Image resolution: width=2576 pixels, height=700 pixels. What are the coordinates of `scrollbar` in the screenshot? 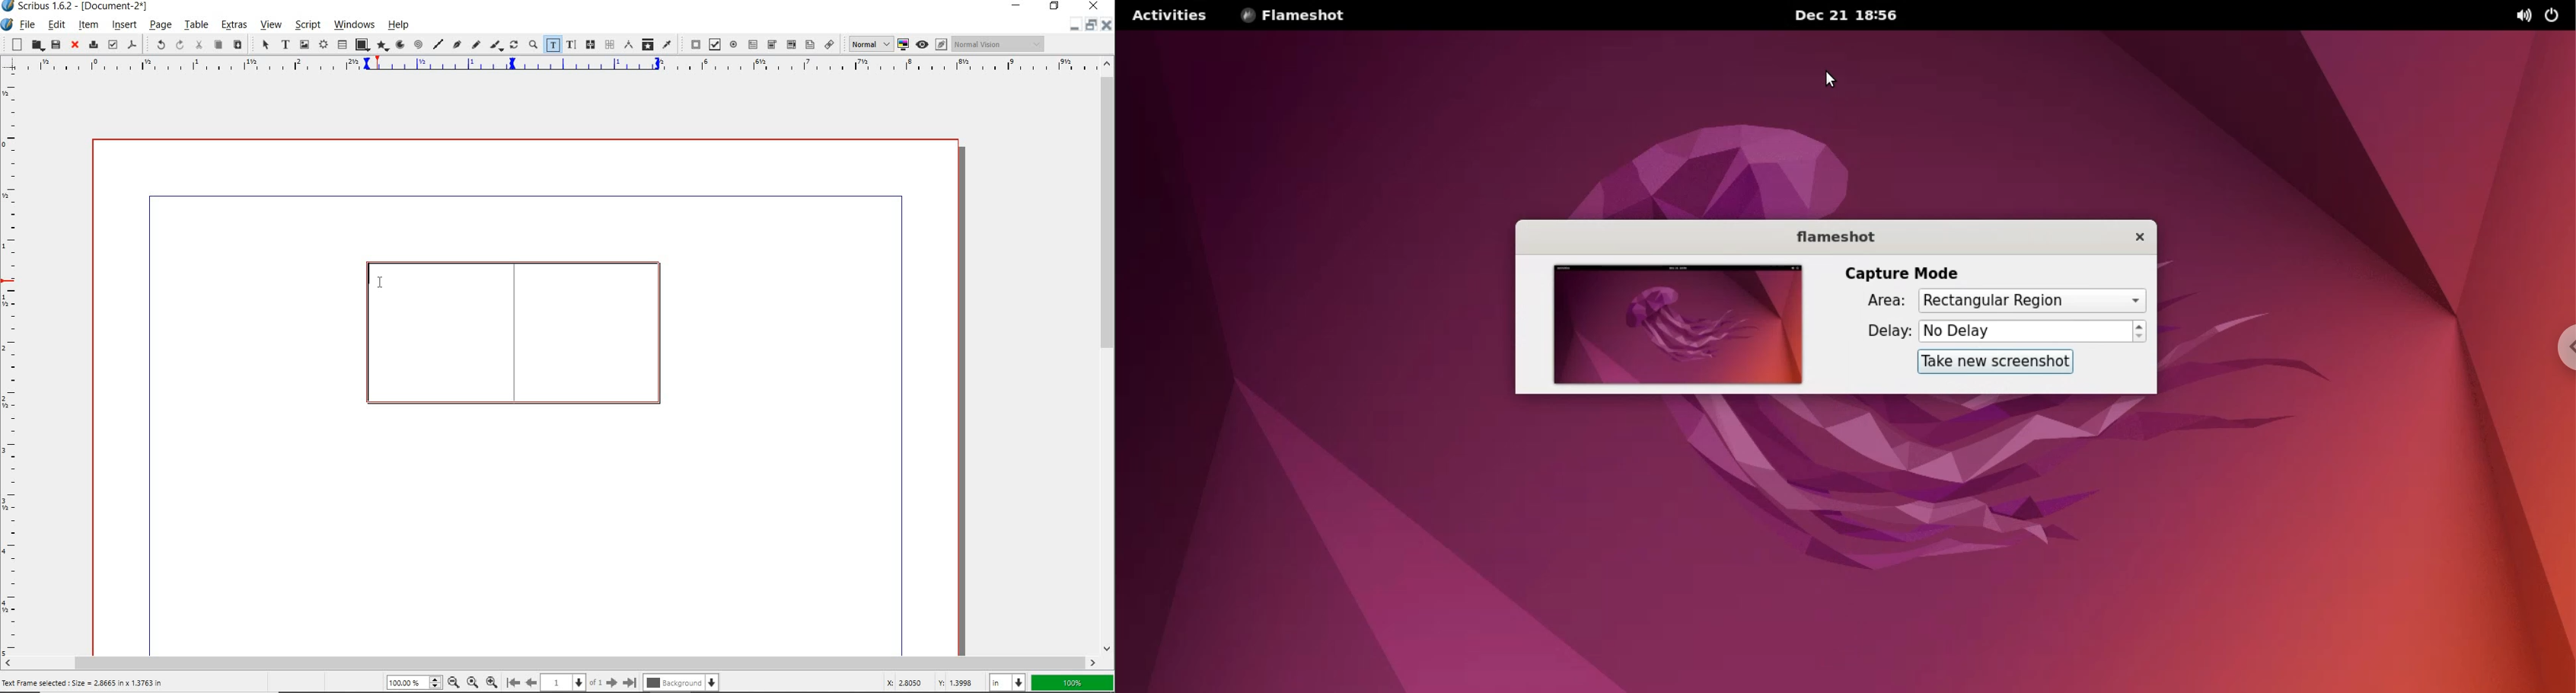 It's located at (549, 663).